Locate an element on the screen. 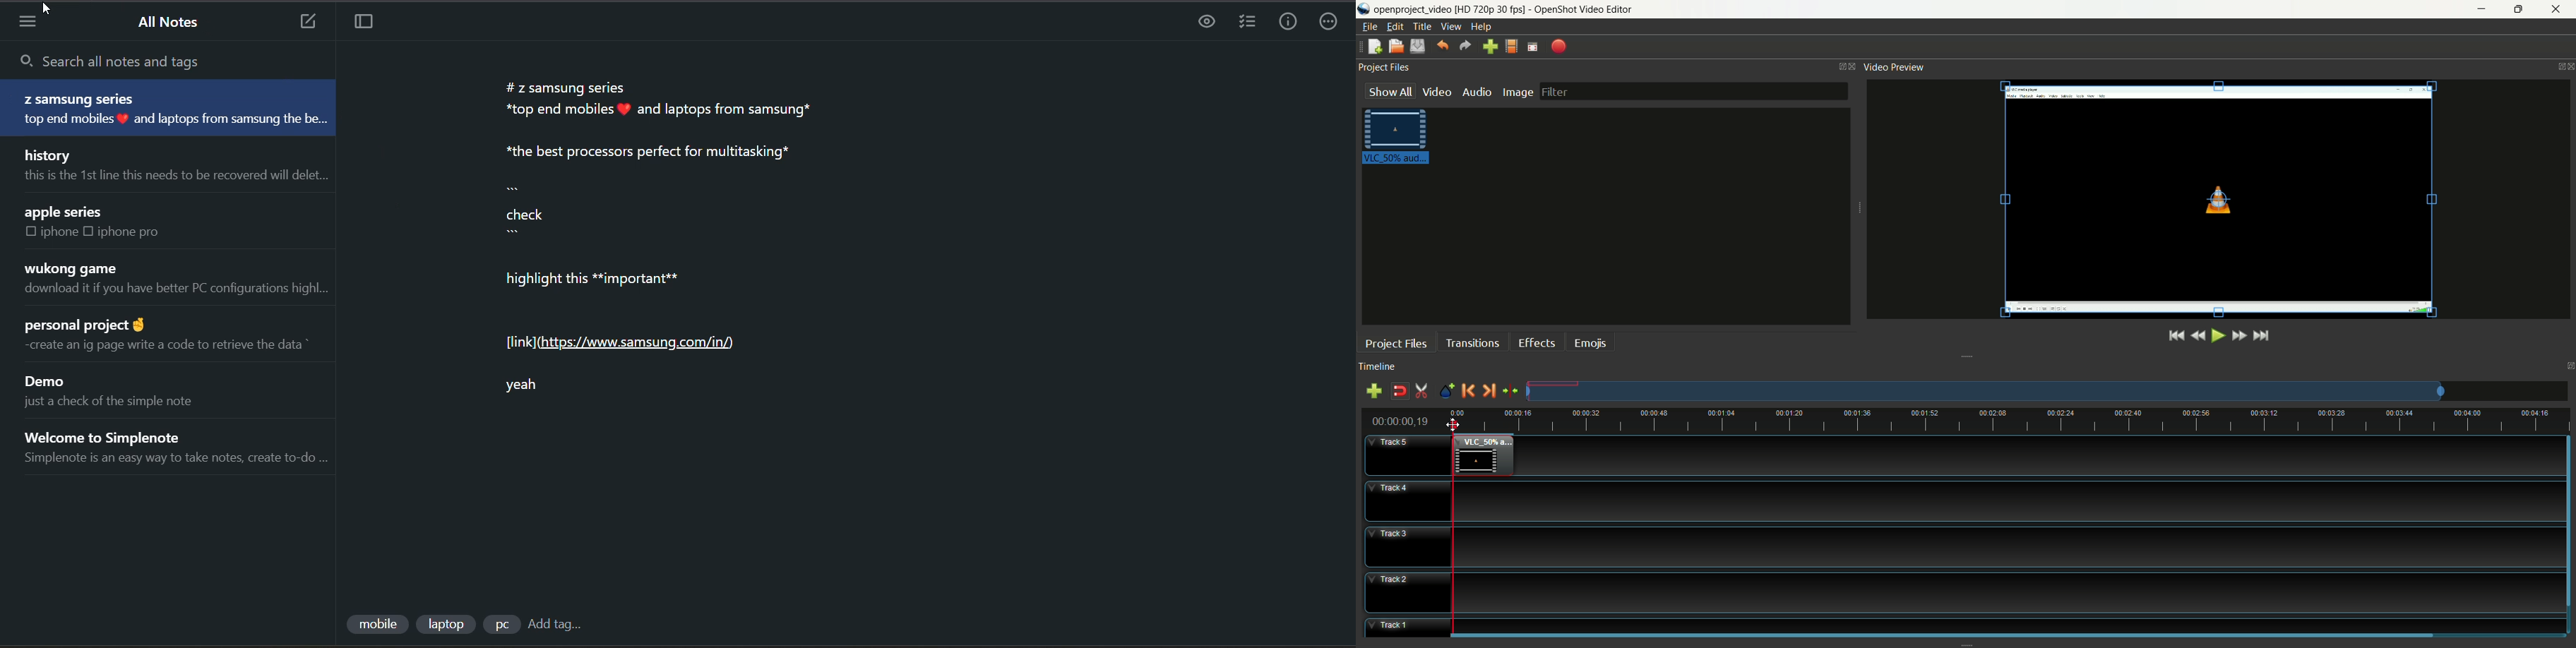  undo is located at coordinates (1442, 44).